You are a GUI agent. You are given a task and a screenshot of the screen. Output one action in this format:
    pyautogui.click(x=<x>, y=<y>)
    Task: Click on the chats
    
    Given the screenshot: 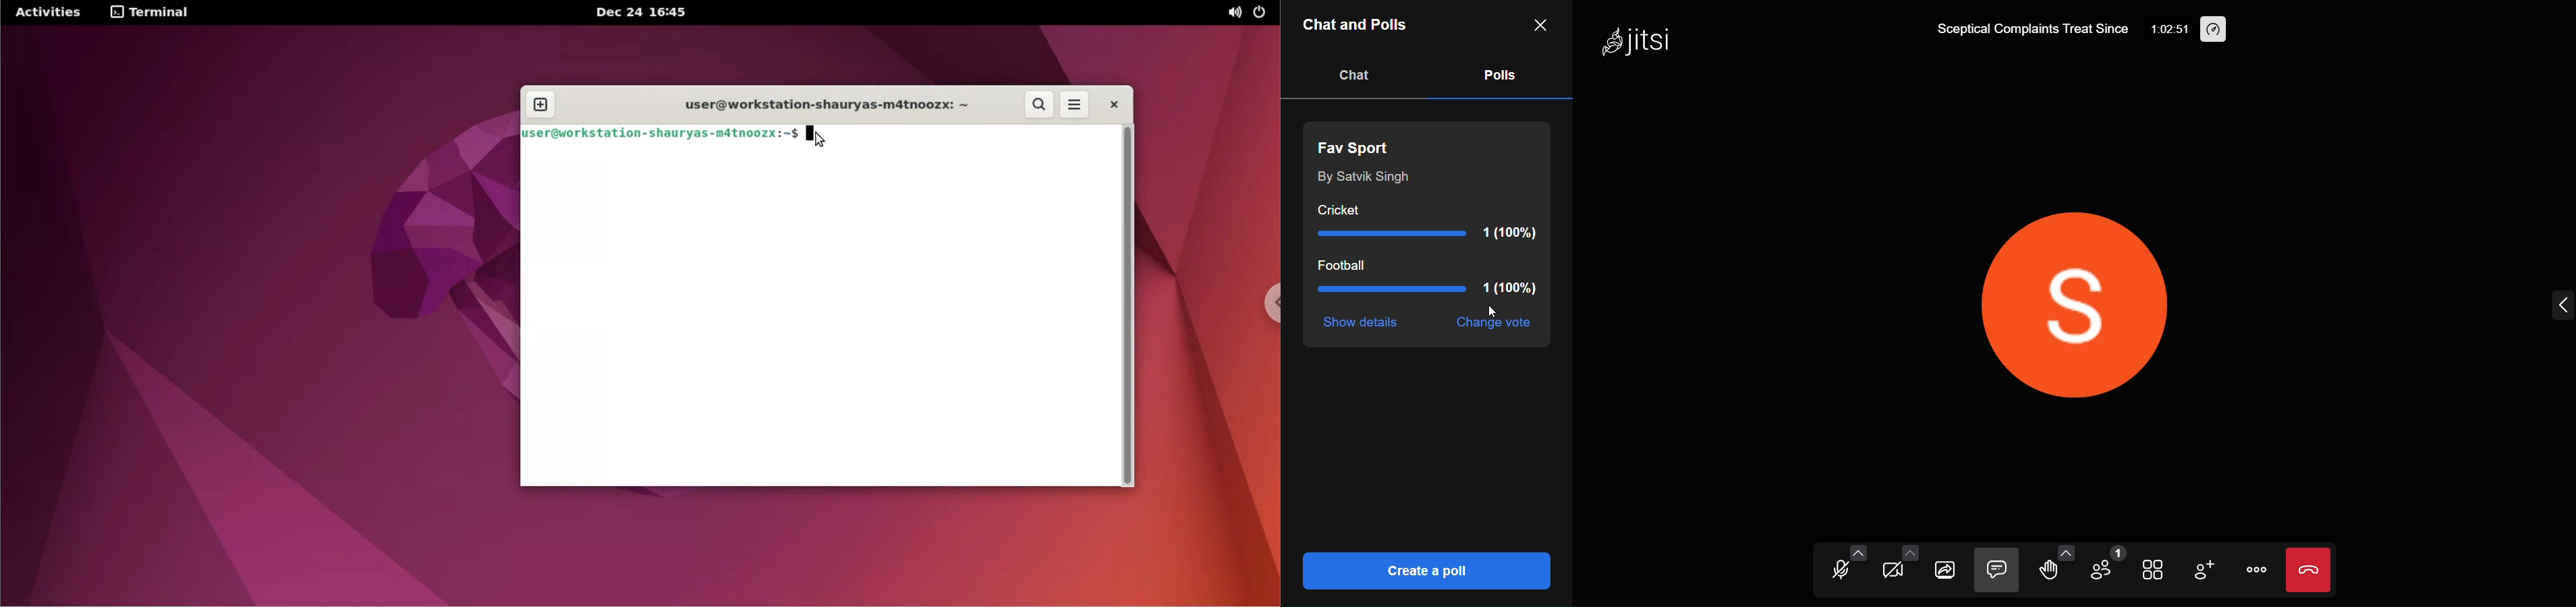 What is the action you would take?
    pyautogui.click(x=1355, y=75)
    